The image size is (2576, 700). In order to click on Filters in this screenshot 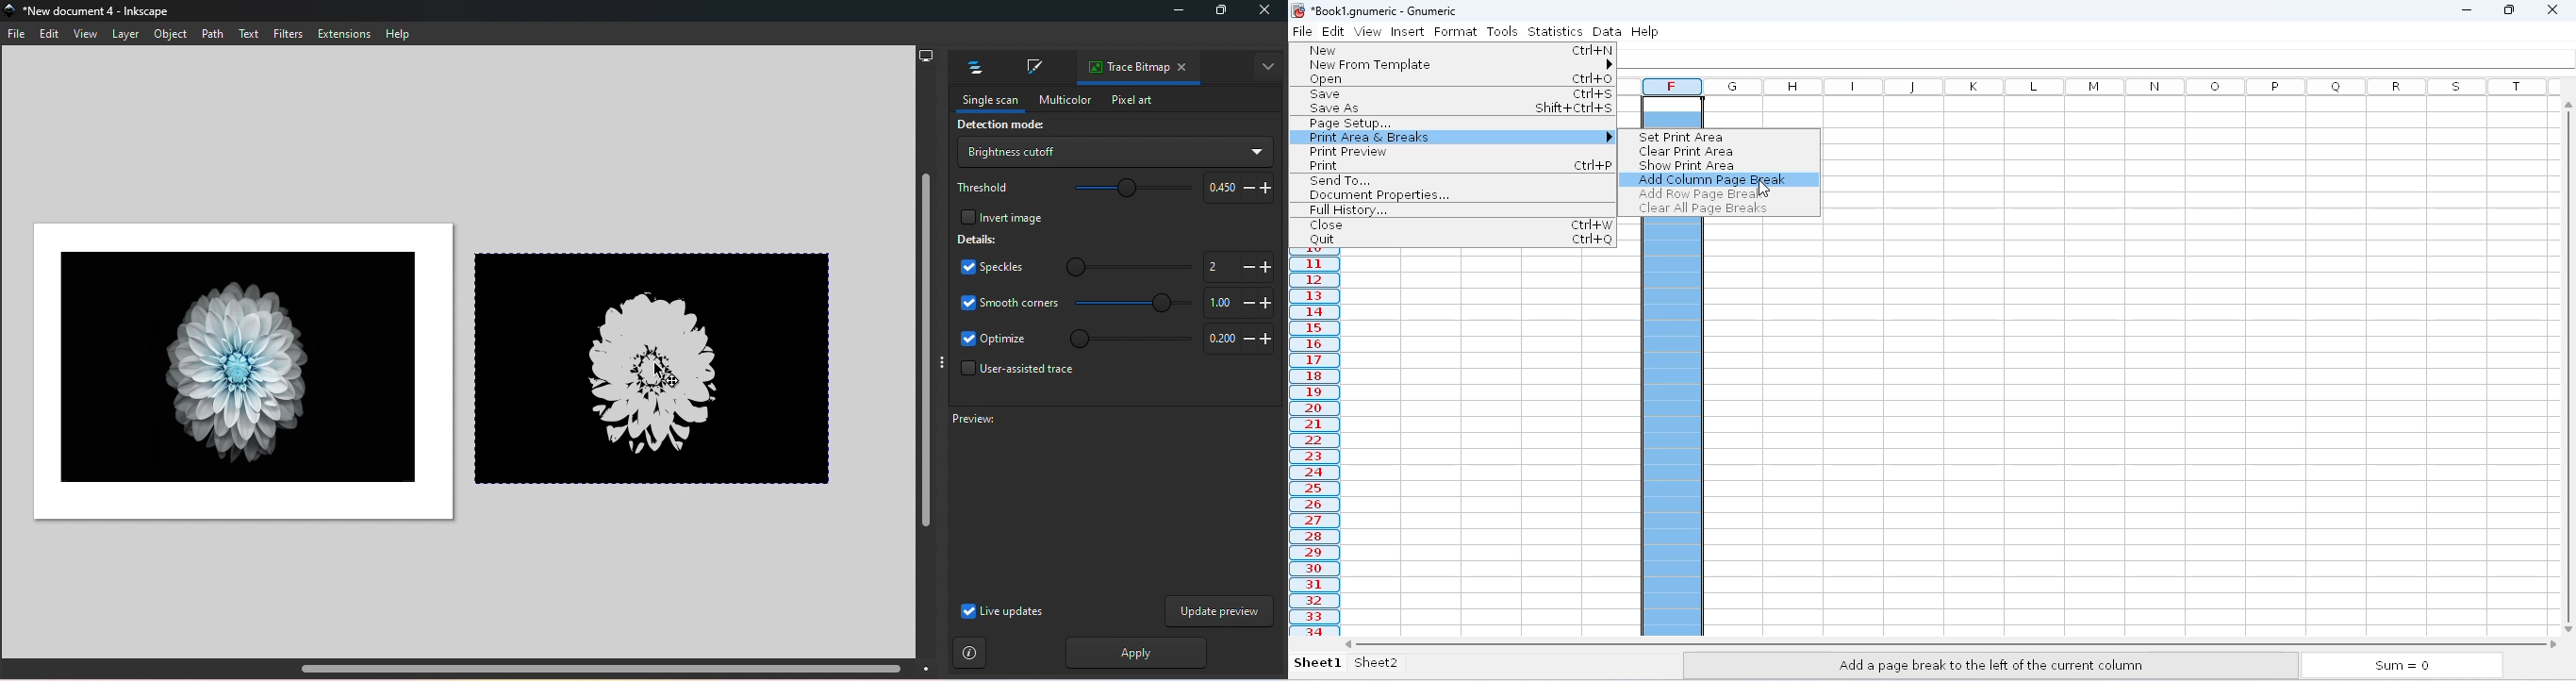, I will do `click(287, 33)`.